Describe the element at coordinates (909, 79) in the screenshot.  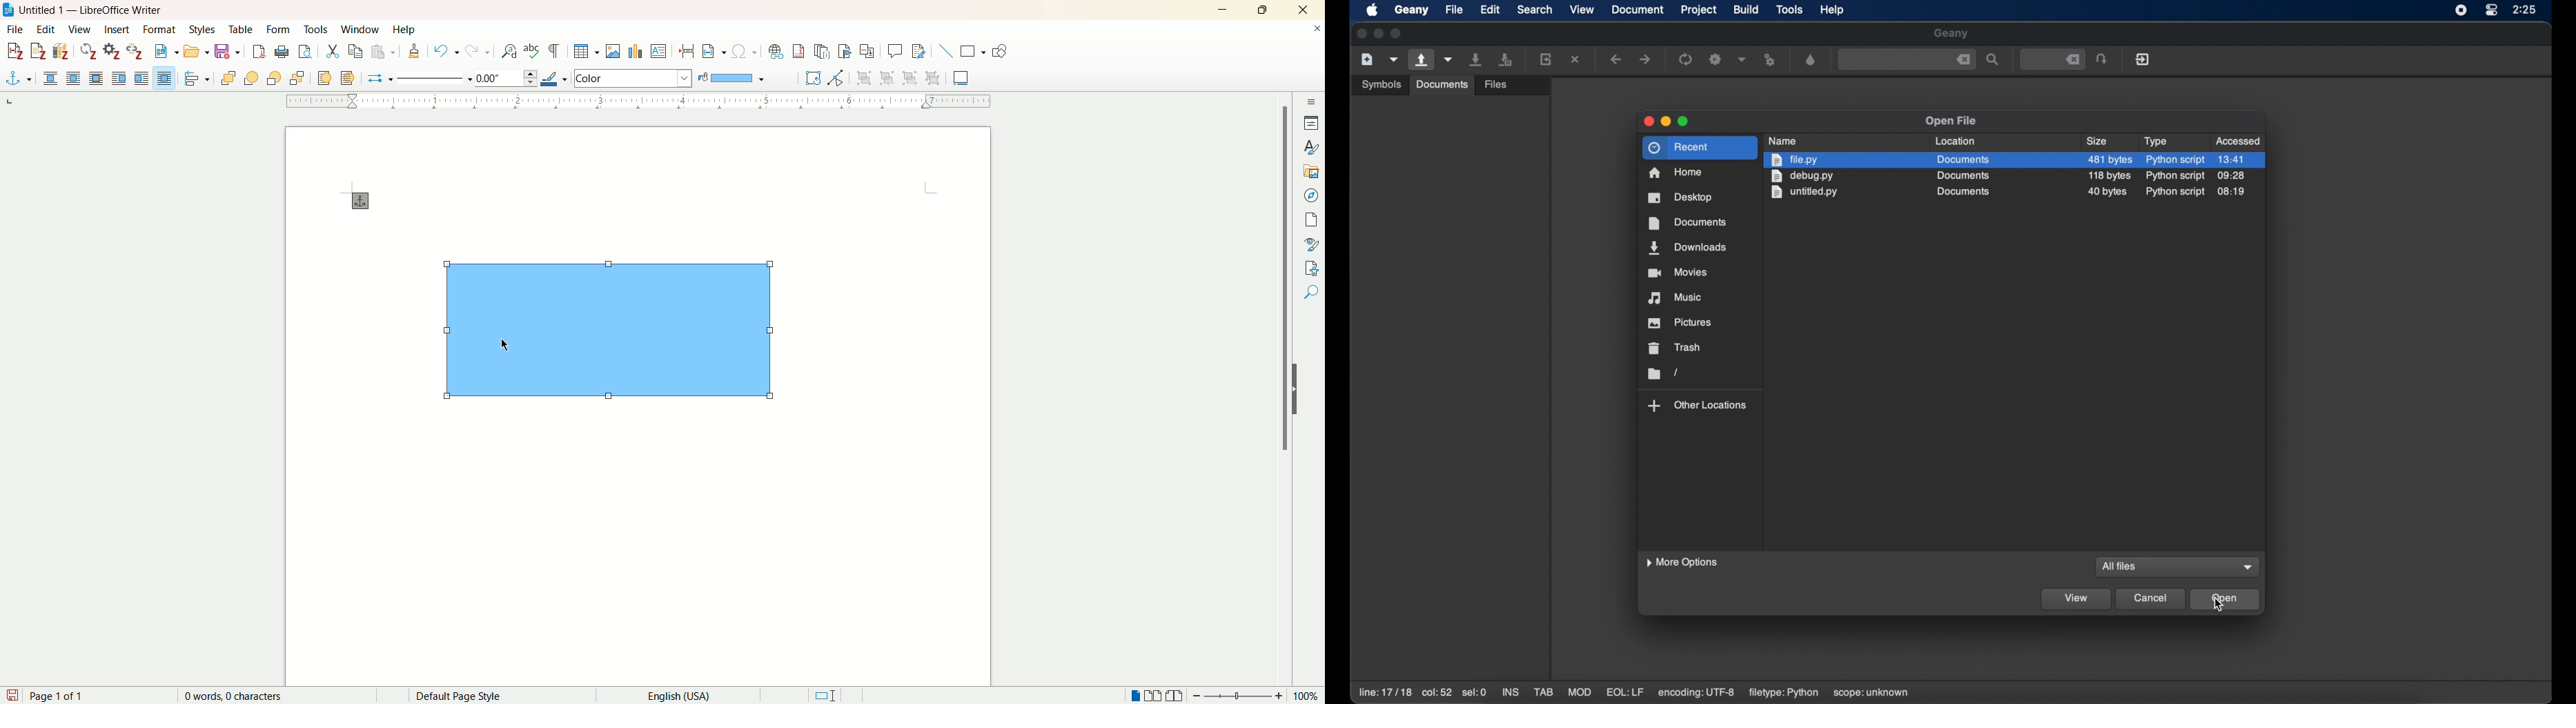
I see `exit group` at that location.